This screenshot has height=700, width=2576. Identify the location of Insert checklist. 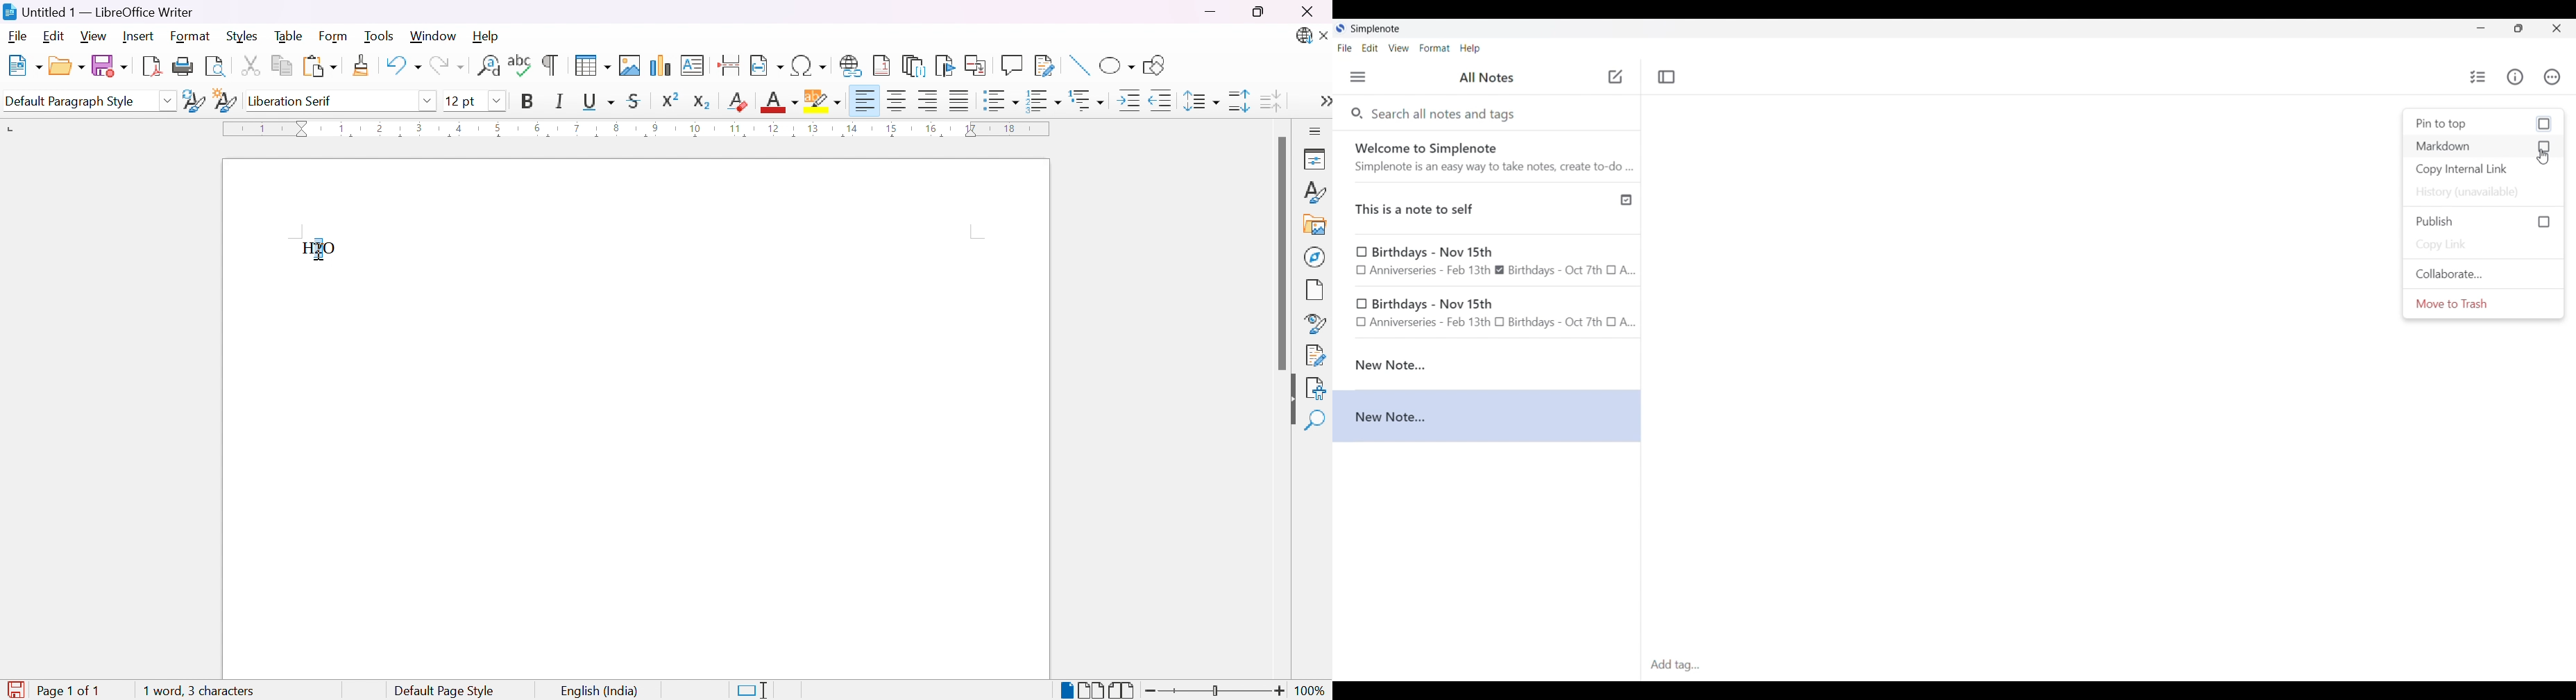
(2479, 77).